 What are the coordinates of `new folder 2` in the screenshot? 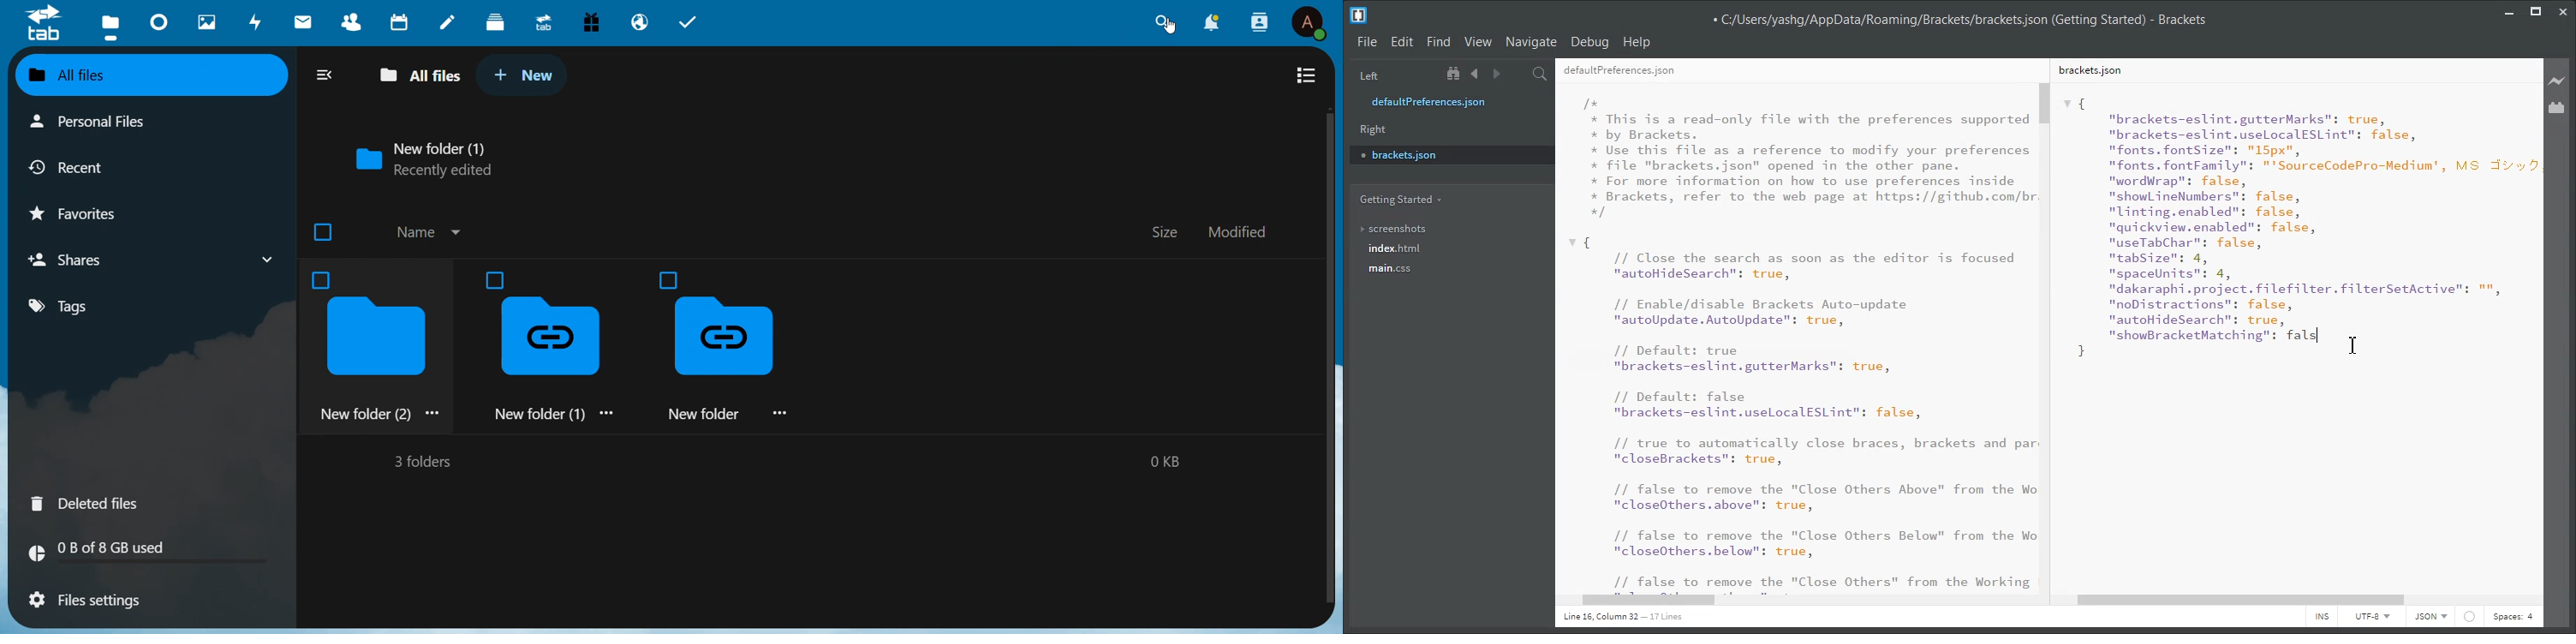 It's located at (378, 344).